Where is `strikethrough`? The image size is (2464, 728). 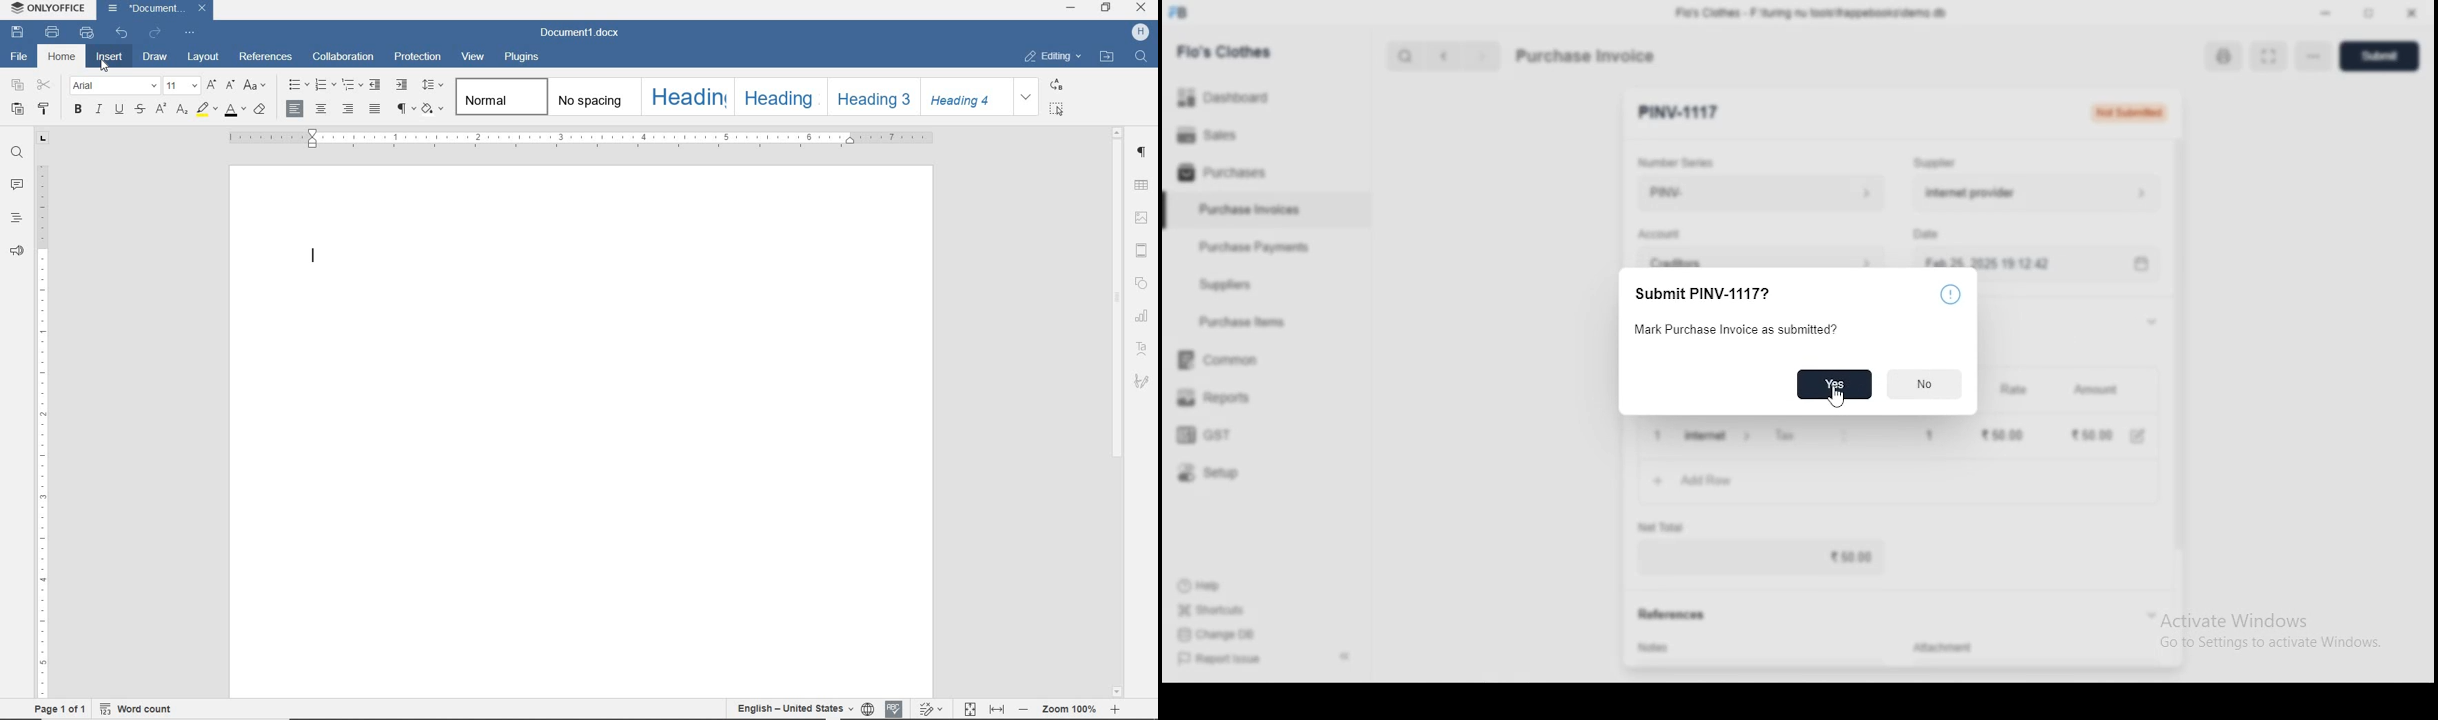 strikethrough is located at coordinates (141, 110).